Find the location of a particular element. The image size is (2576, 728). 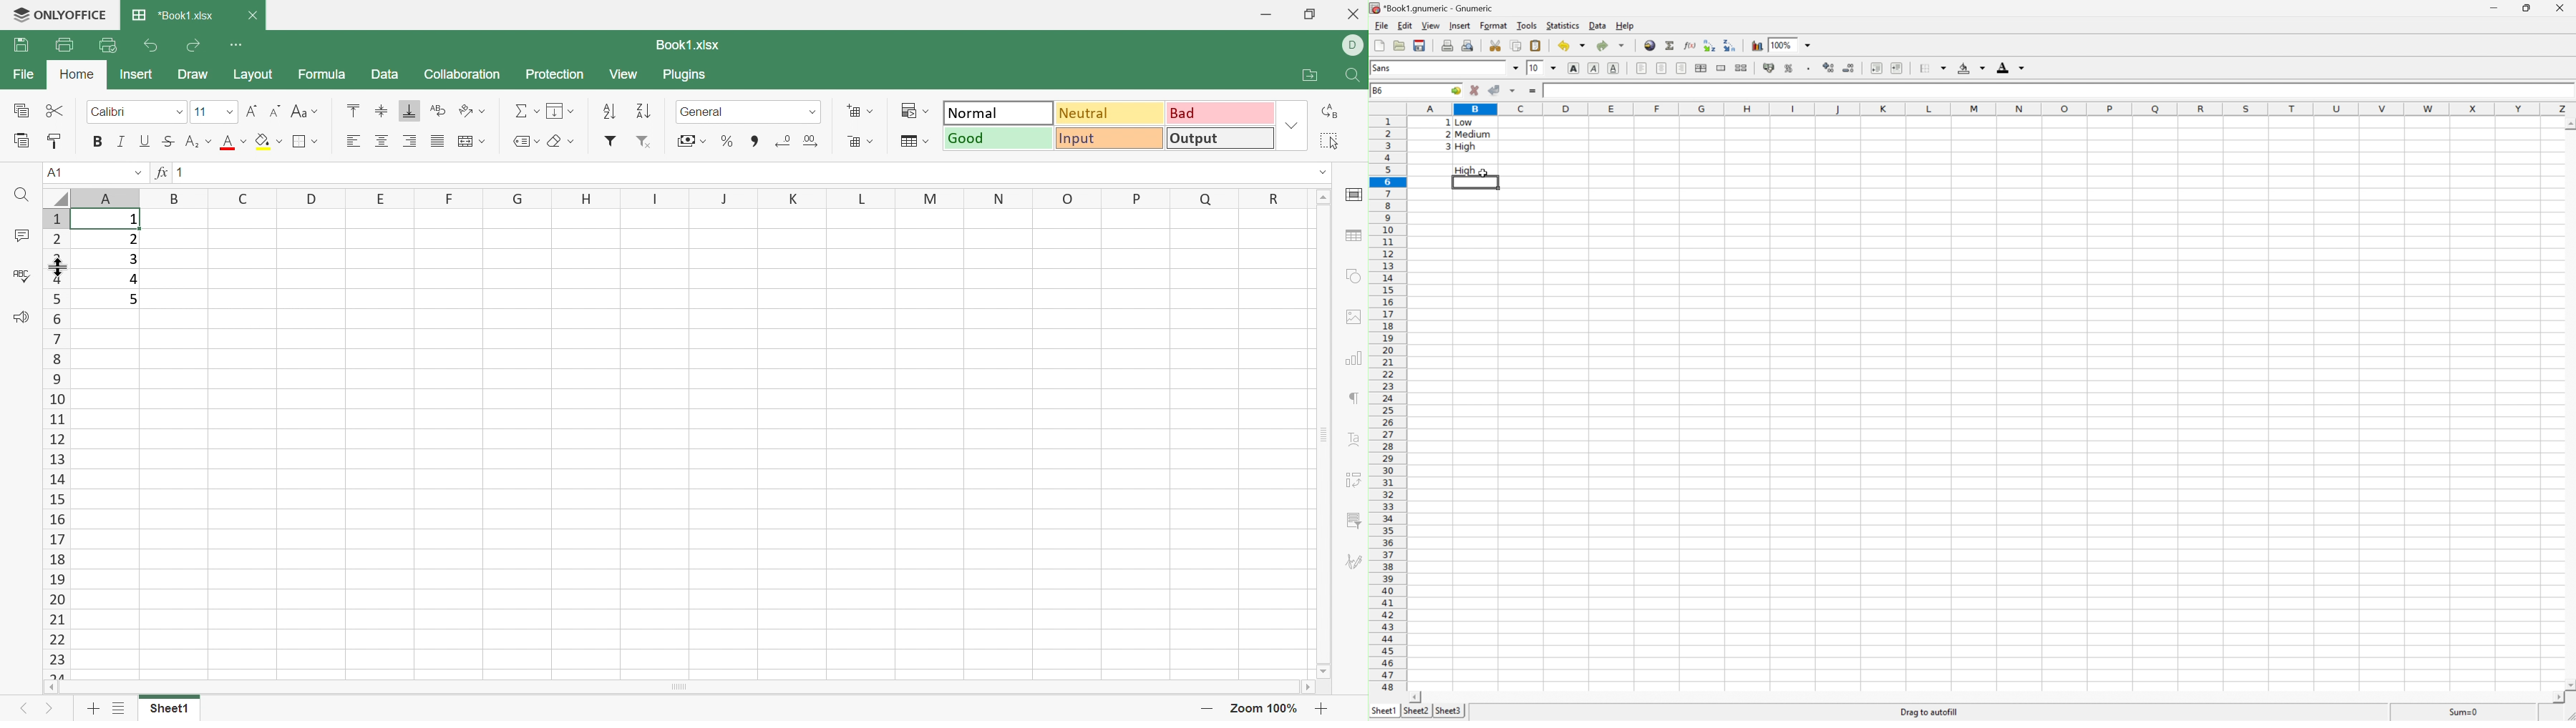

Justified is located at coordinates (437, 142).